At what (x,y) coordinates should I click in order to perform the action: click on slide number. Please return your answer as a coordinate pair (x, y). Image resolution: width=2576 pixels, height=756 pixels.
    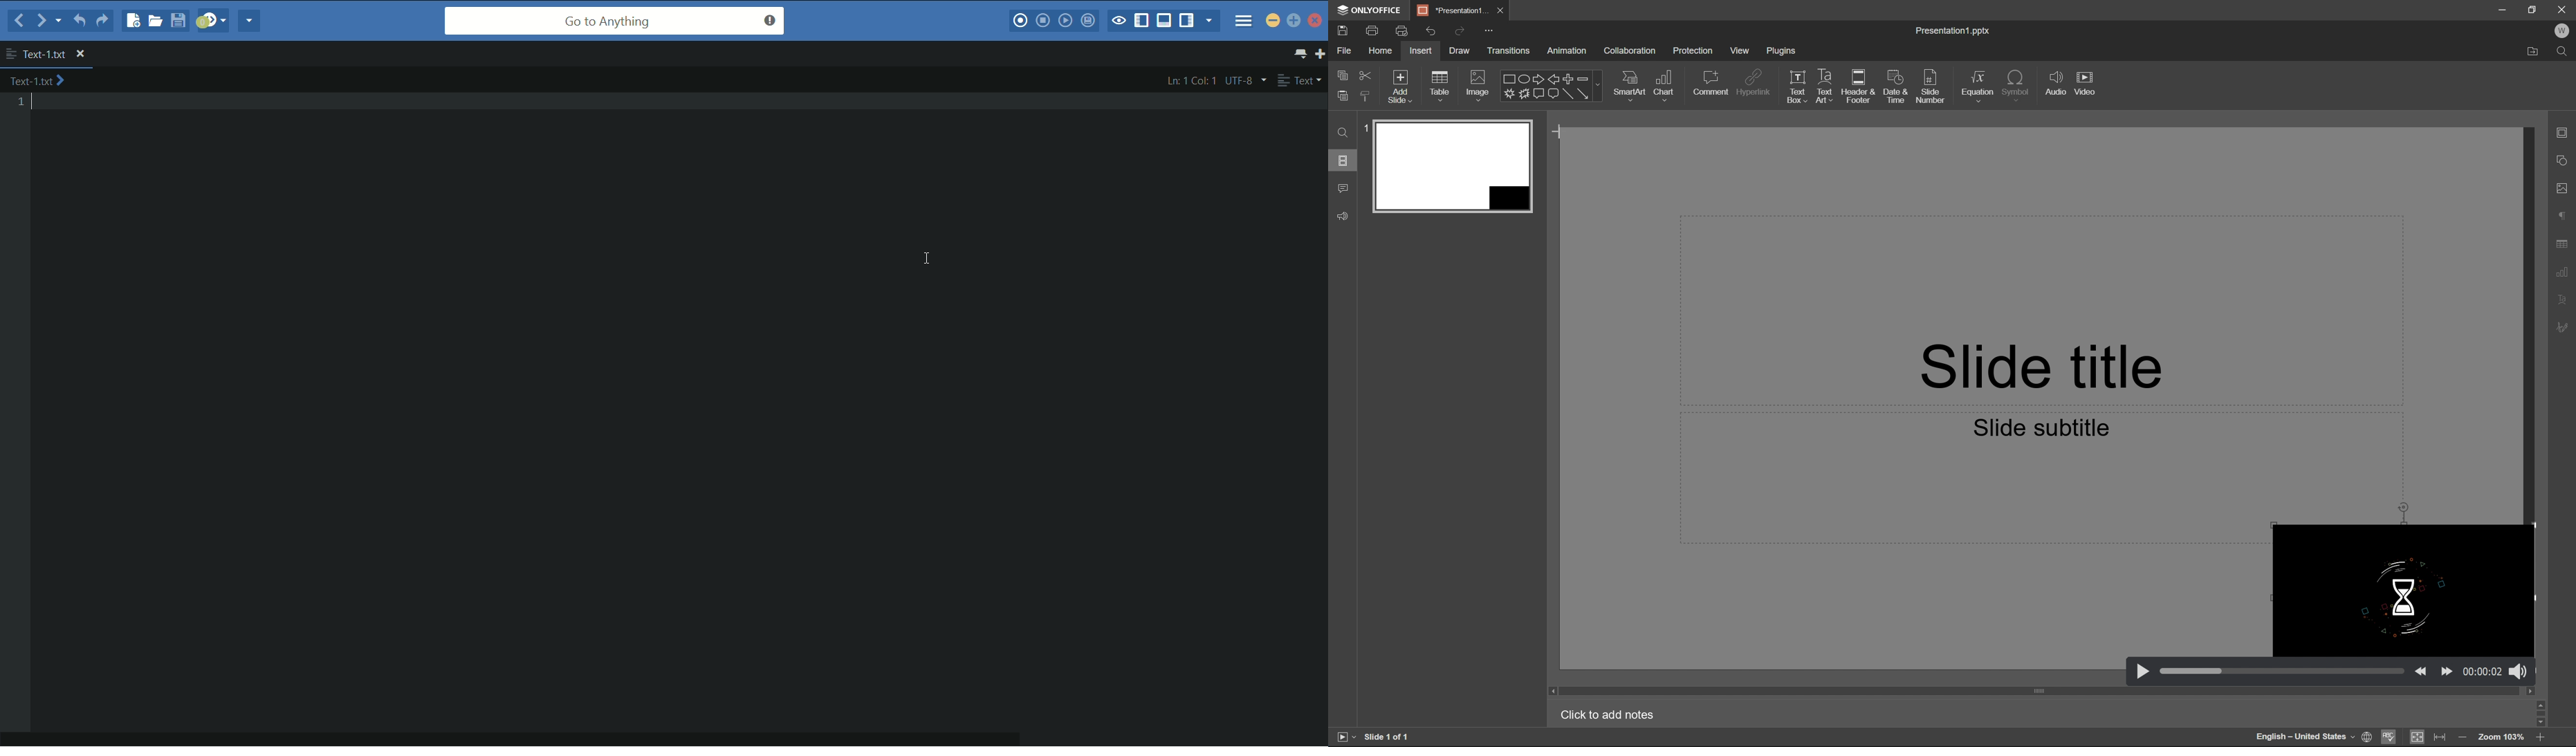
    Looking at the image, I should click on (1934, 88).